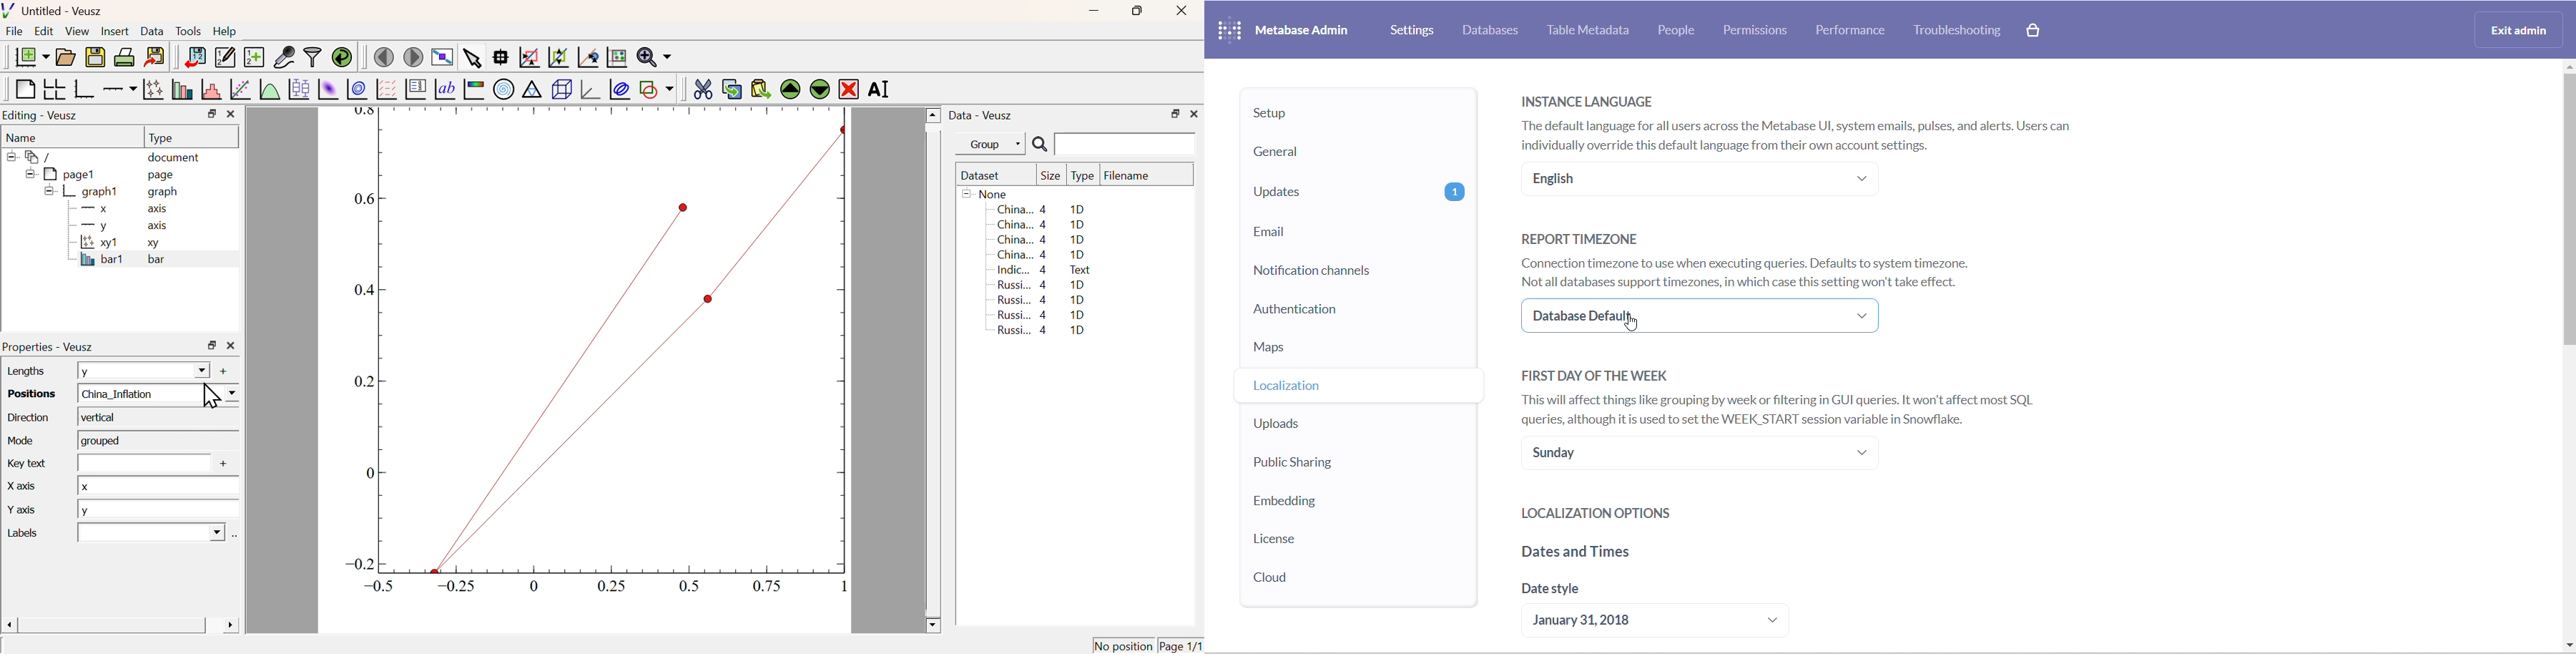  What do you see at coordinates (2522, 29) in the screenshot?
I see `EXIT ADMIN` at bounding box center [2522, 29].